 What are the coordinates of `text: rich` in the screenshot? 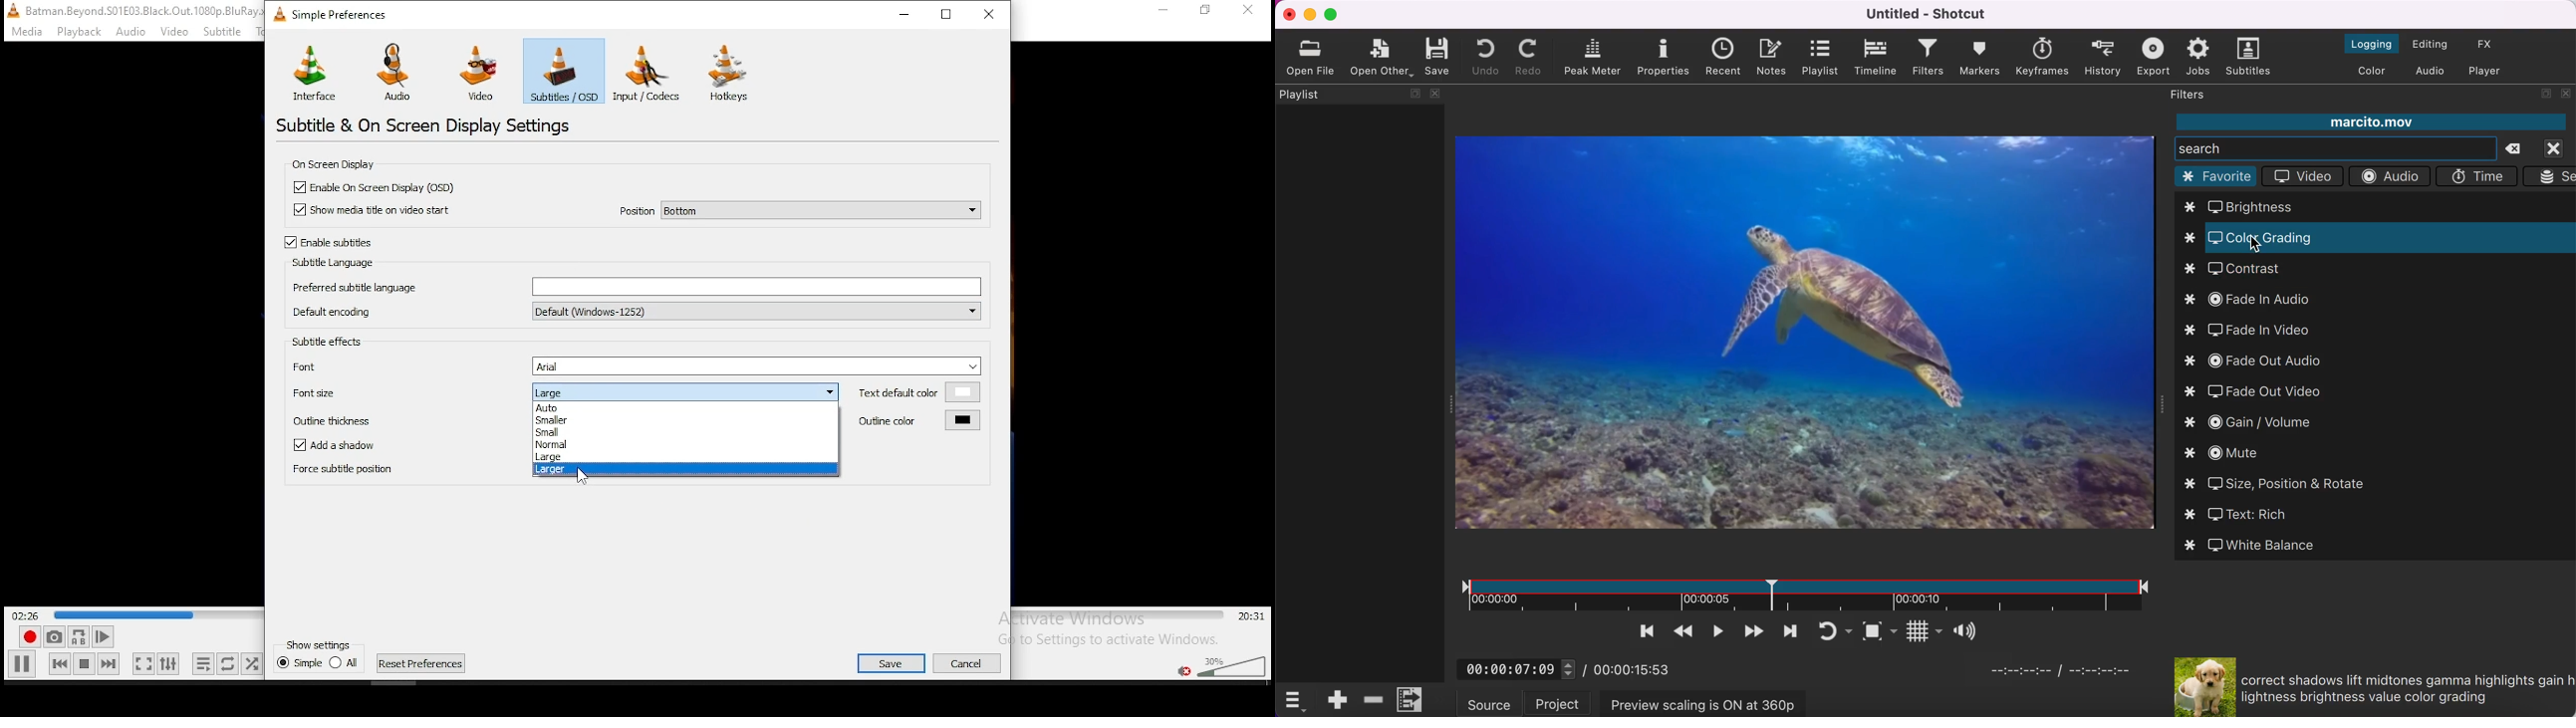 It's located at (2252, 514).